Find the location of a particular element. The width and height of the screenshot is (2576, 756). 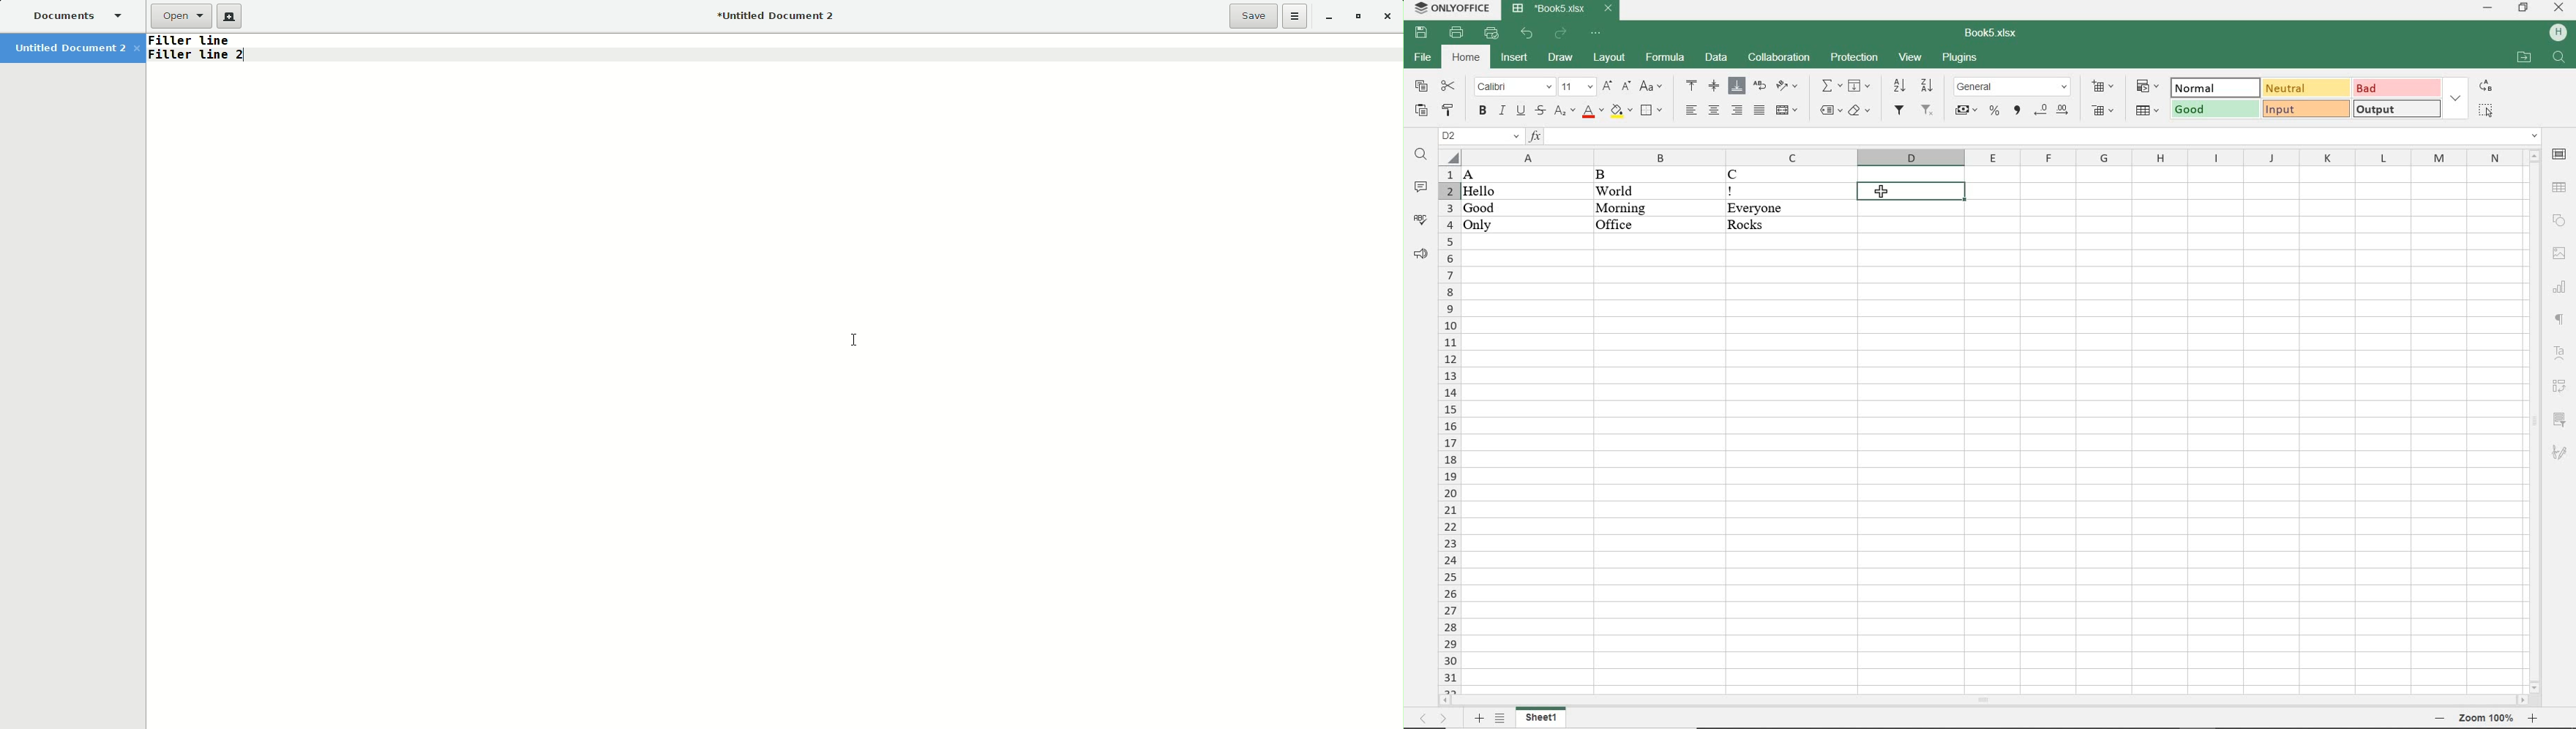

FILL is located at coordinates (1861, 86).